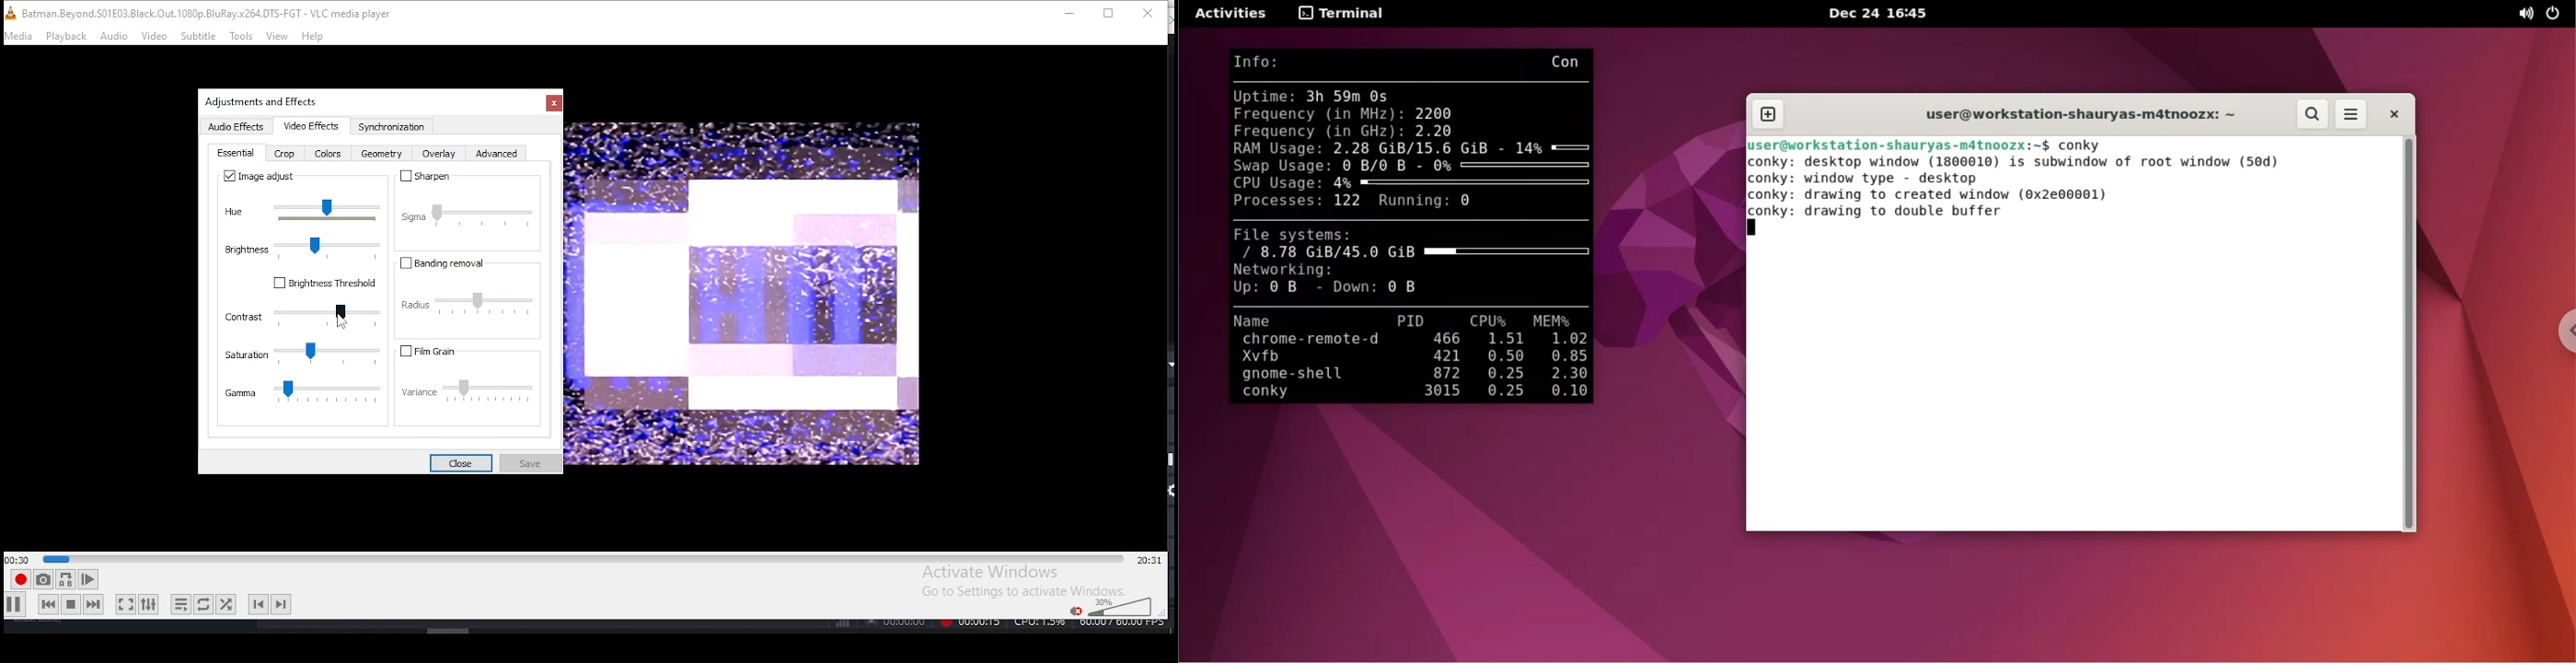 Image resolution: width=2576 pixels, height=672 pixels. Describe the element at coordinates (70, 604) in the screenshot. I see `stop` at that location.